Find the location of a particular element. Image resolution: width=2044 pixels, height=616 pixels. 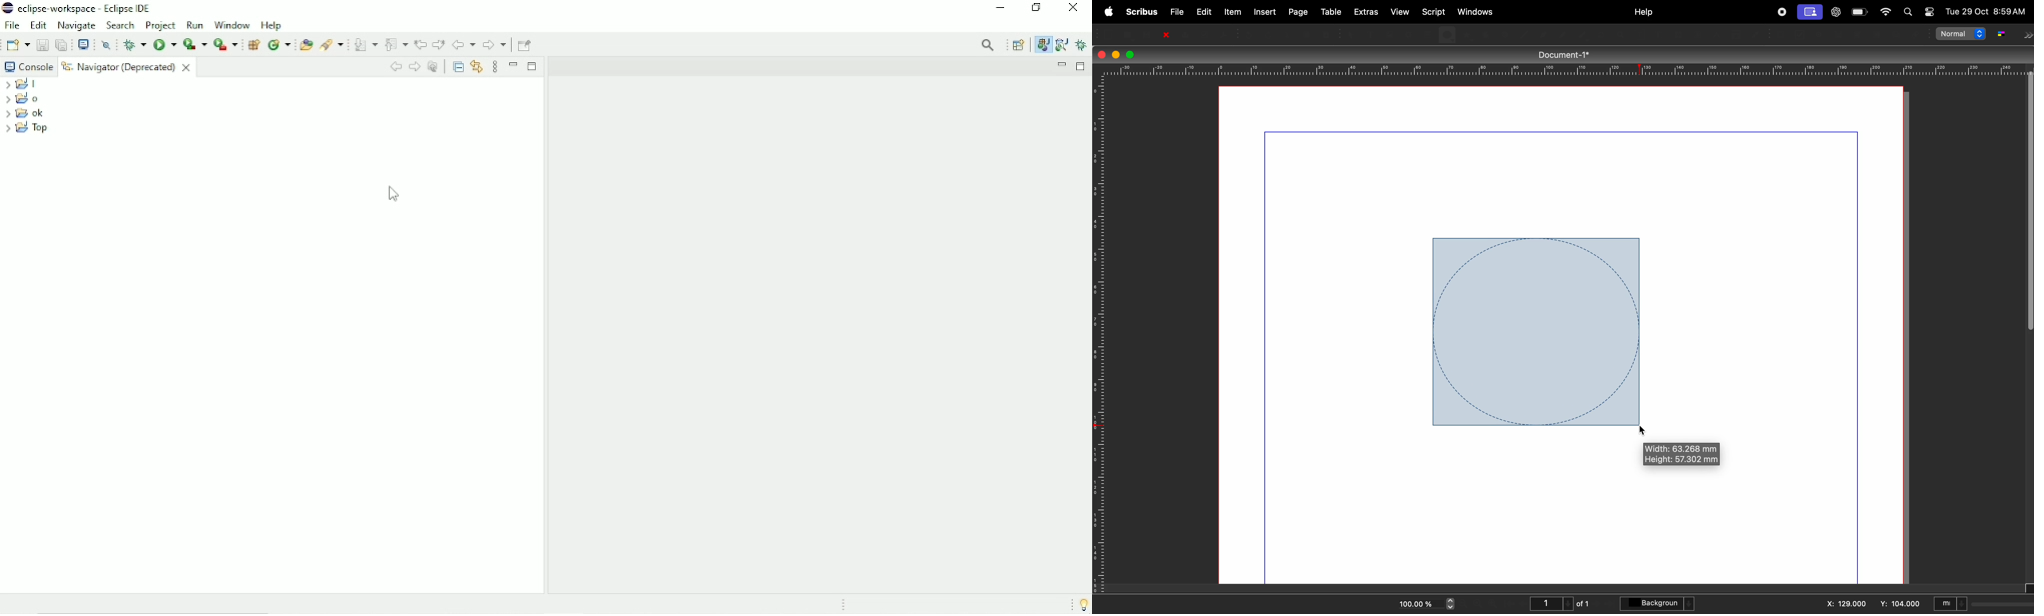

cast is located at coordinates (1811, 12).